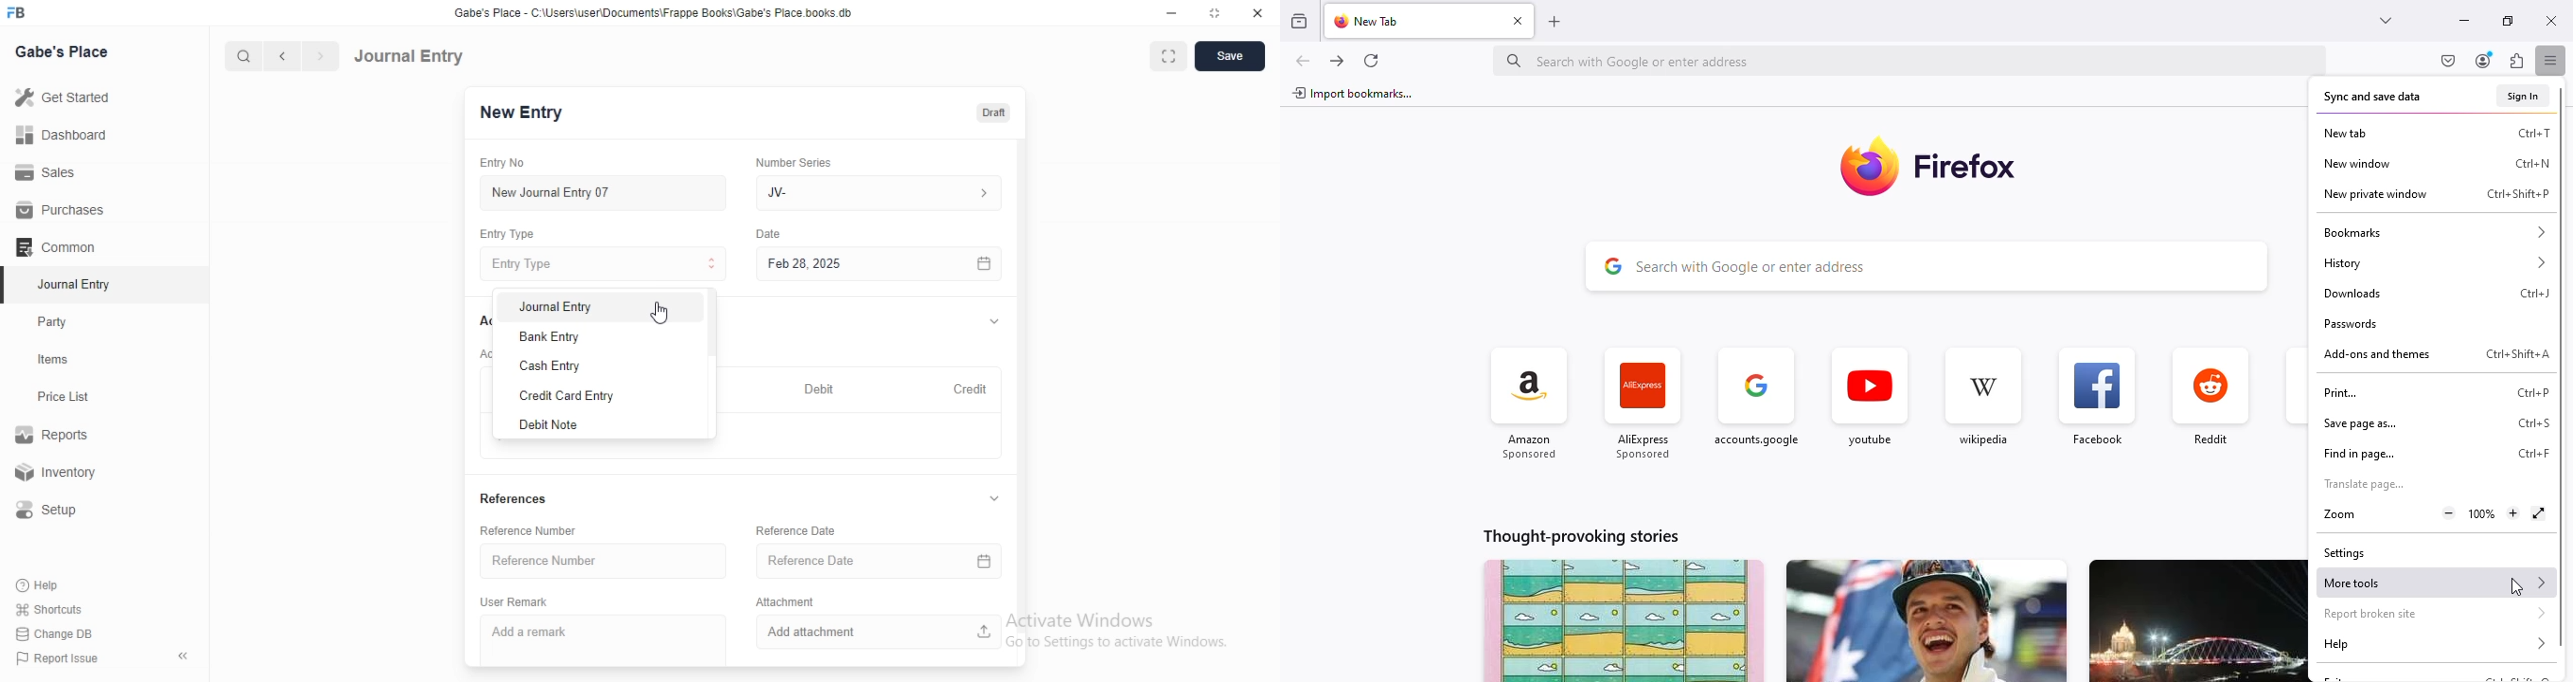 The width and height of the screenshot is (2576, 700). Describe the element at coordinates (2376, 194) in the screenshot. I see `new private window` at that location.